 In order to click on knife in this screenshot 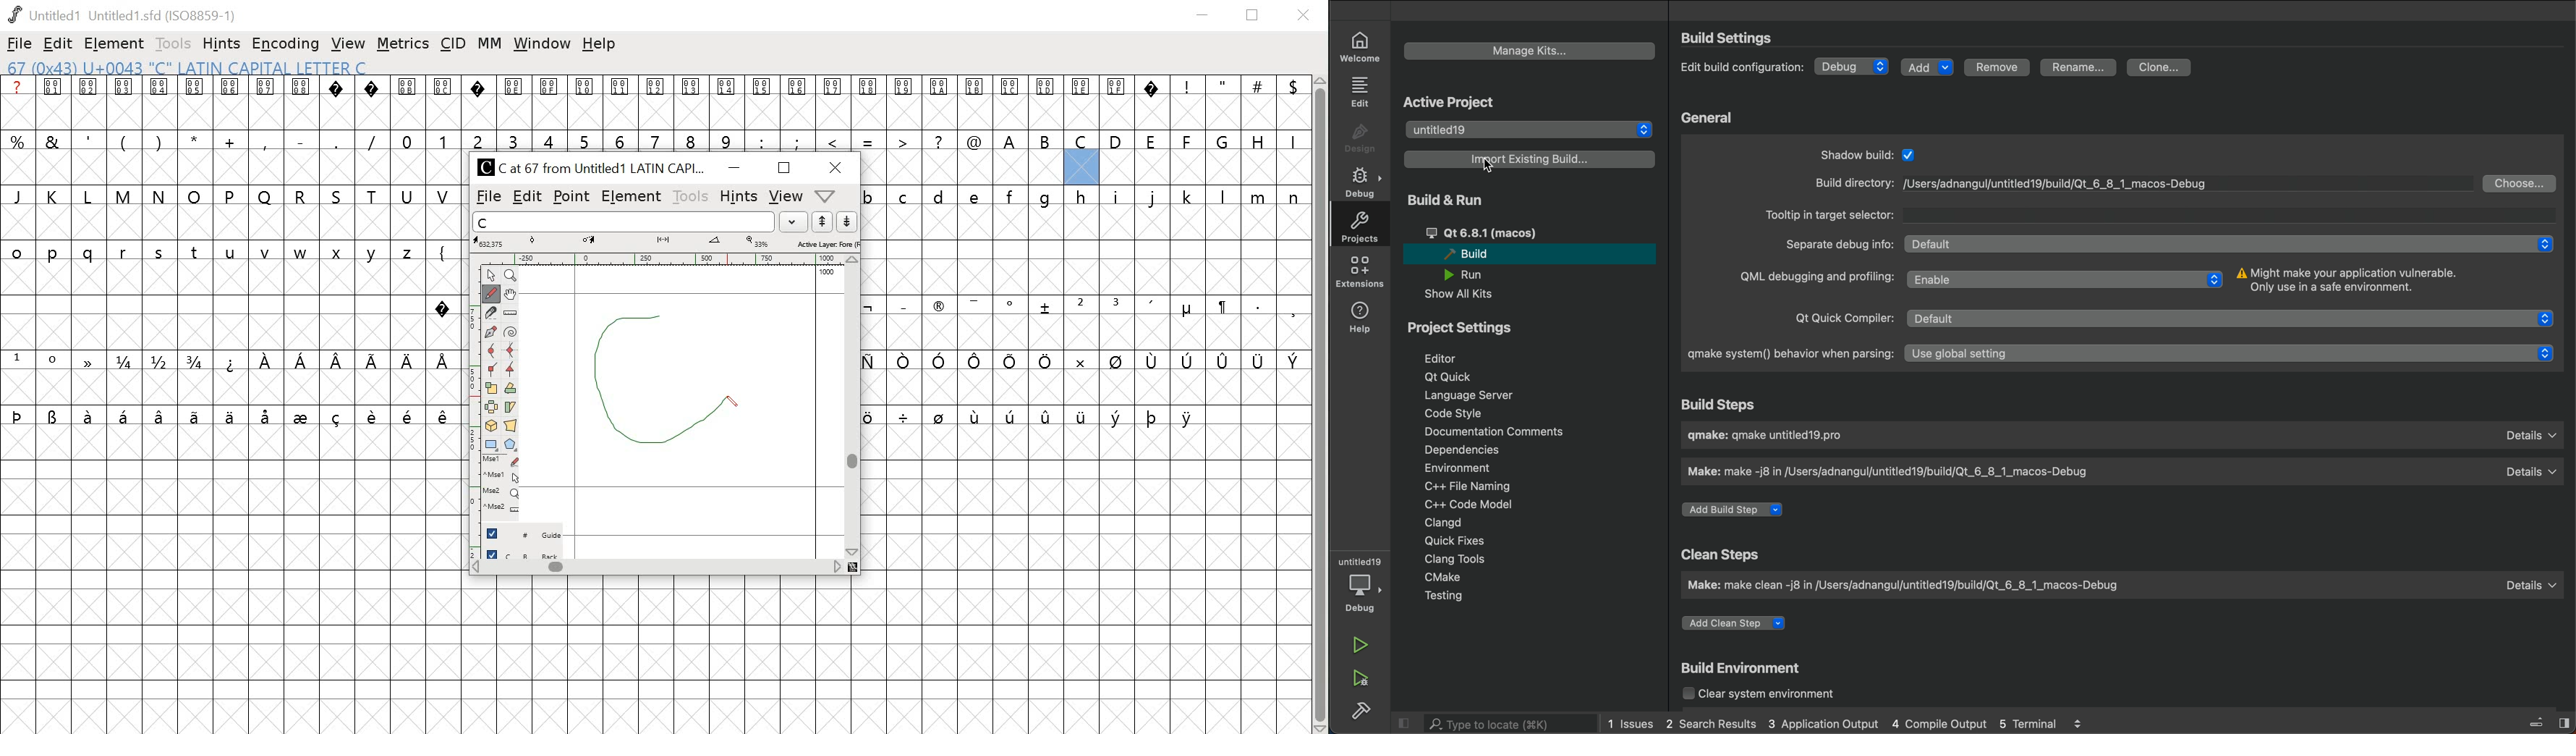, I will do `click(493, 313)`.